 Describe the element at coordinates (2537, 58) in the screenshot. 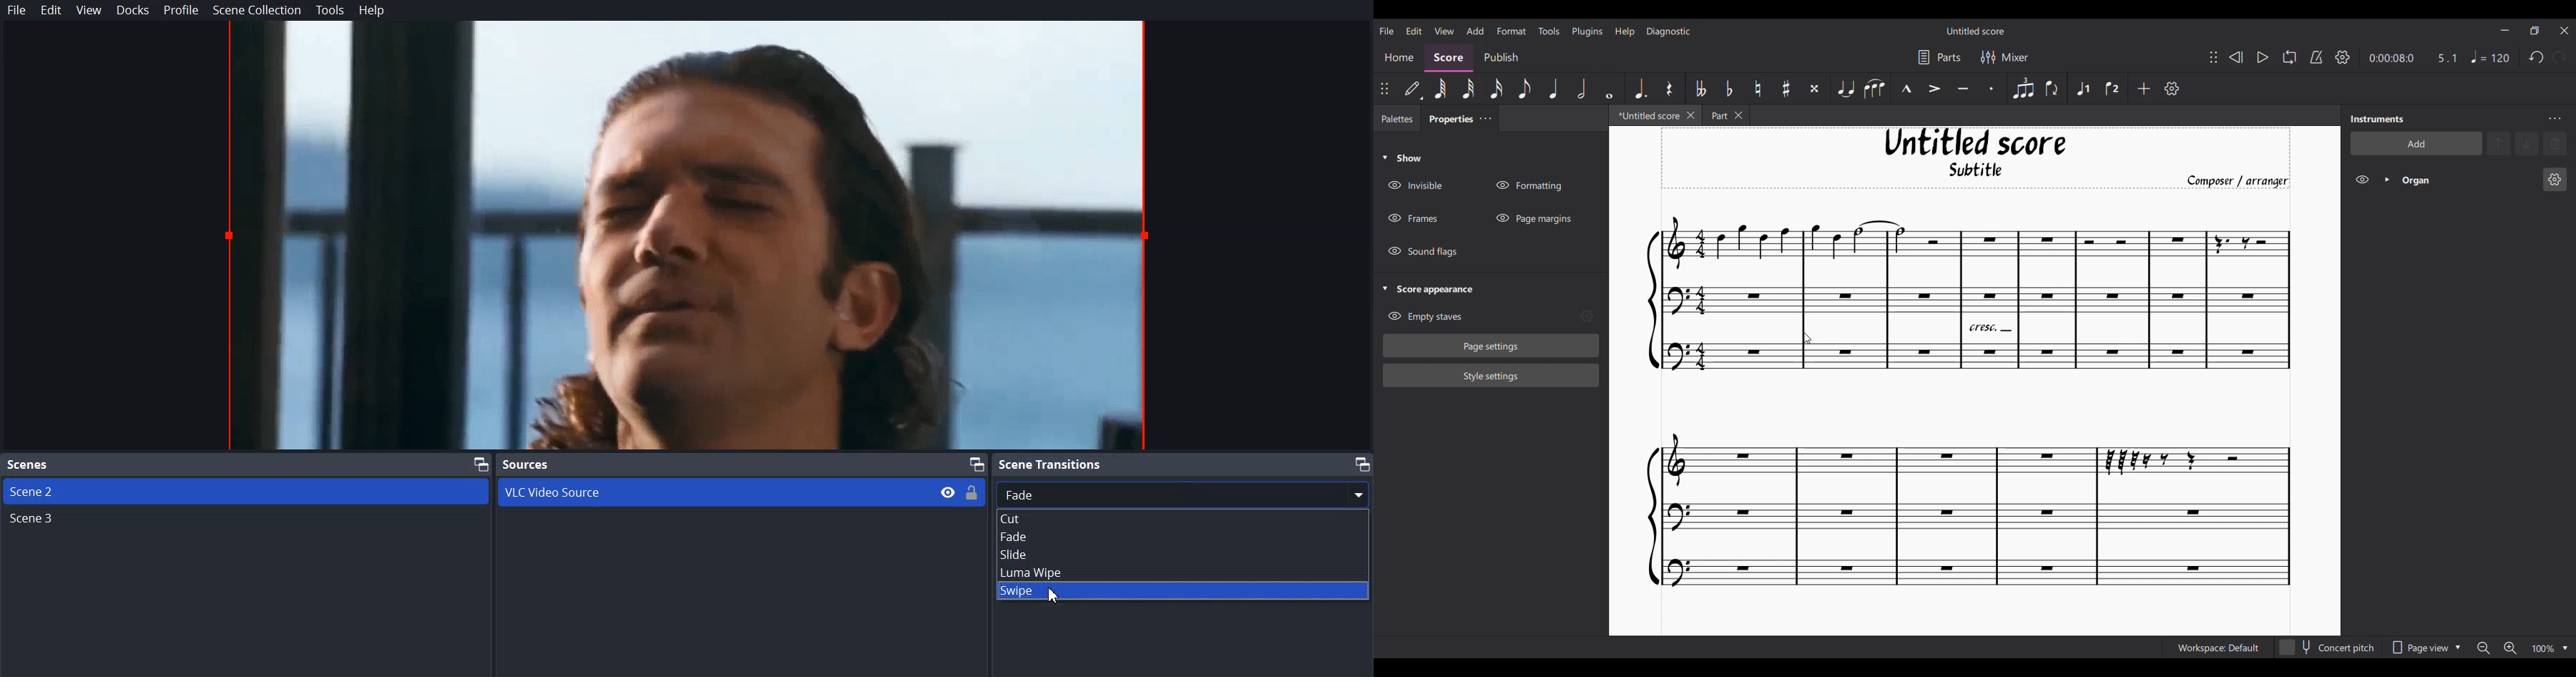

I see `Undo` at that location.